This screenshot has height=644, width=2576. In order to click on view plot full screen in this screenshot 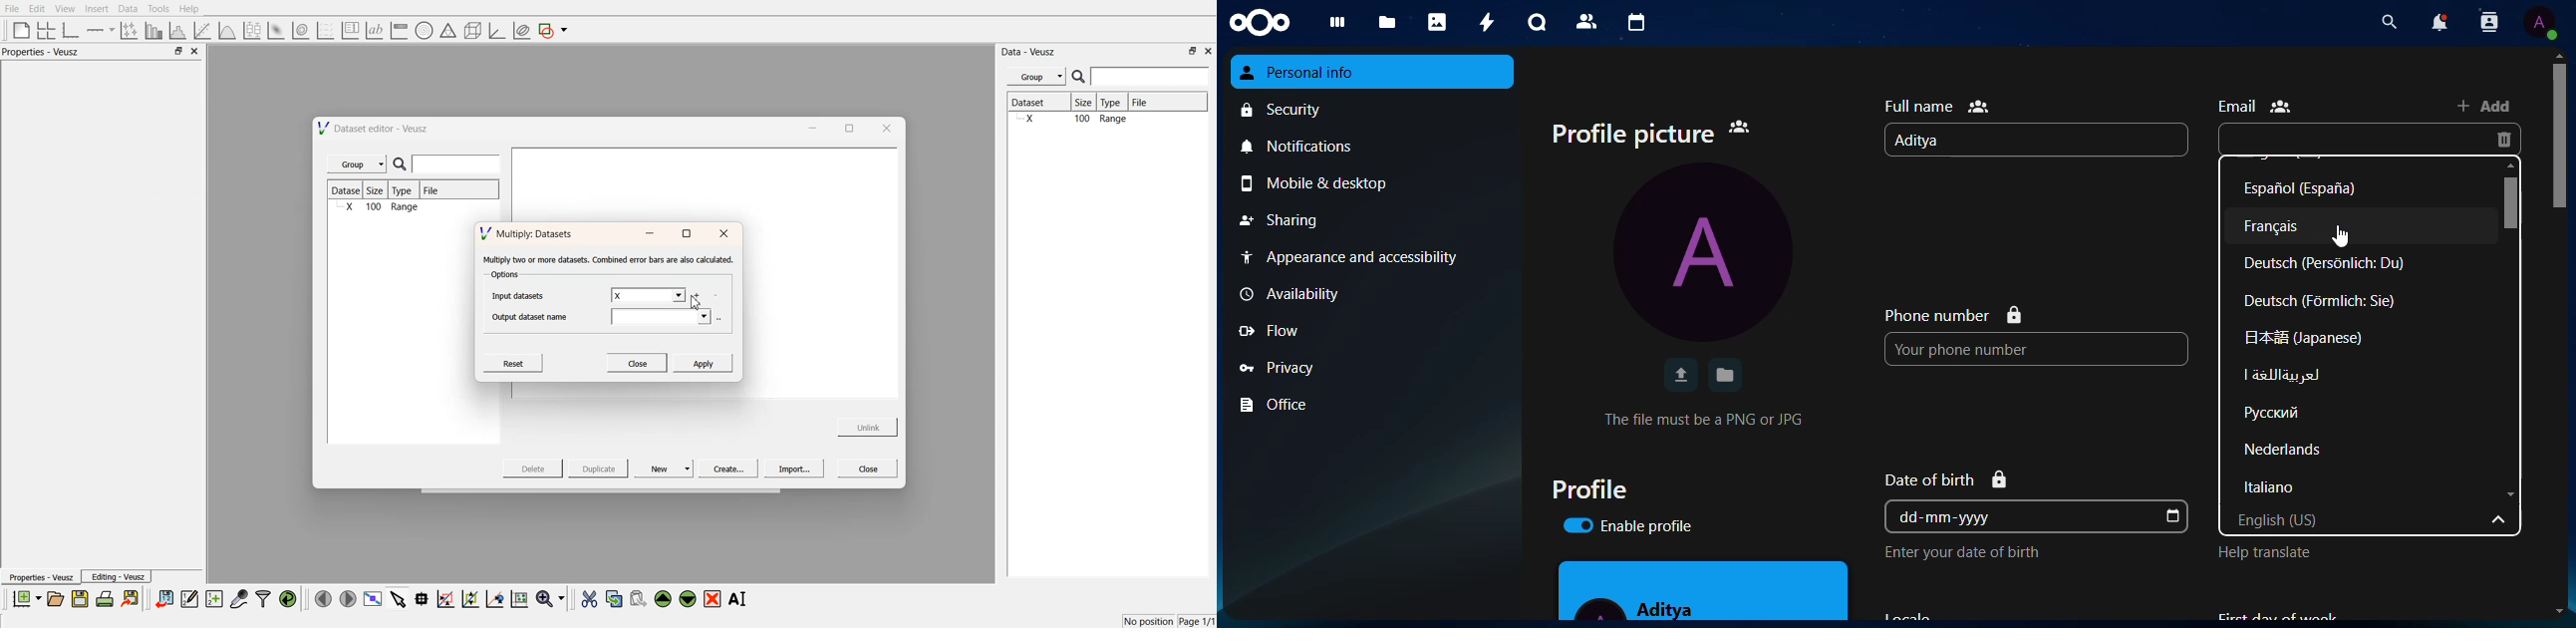, I will do `click(372, 599)`.